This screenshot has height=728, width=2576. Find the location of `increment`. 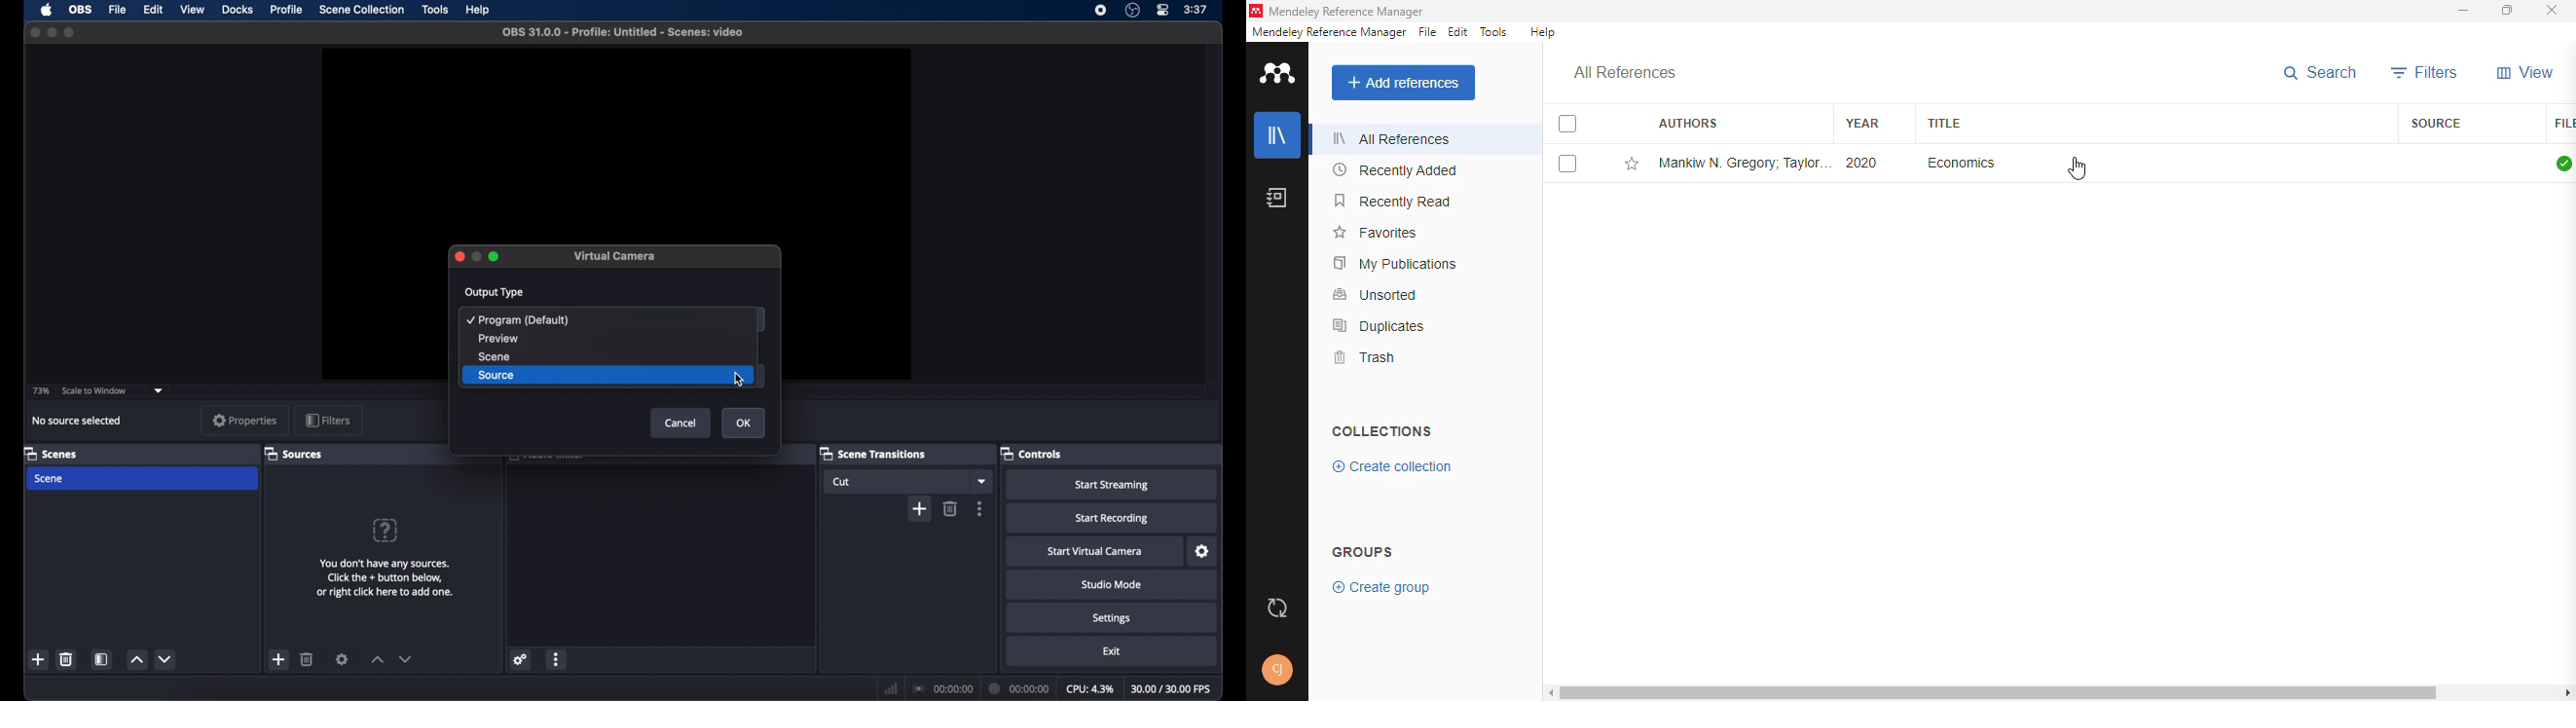

increment is located at coordinates (136, 660).